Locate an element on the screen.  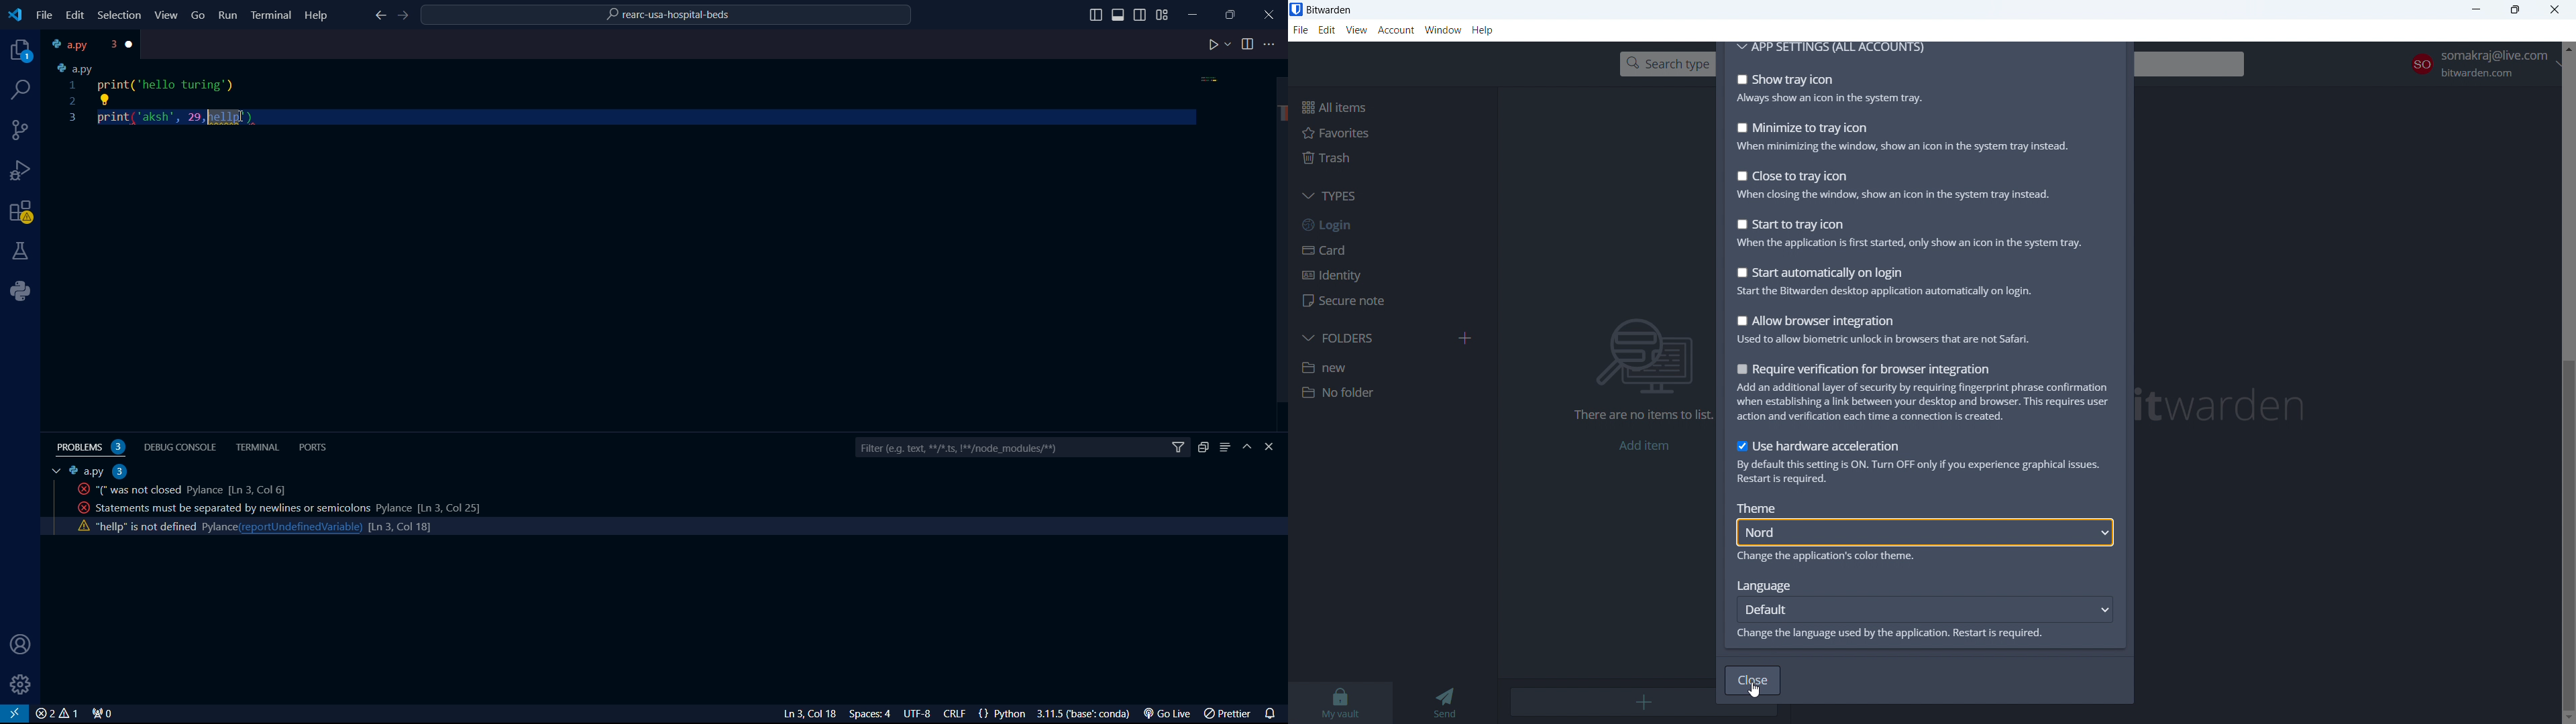
activity code is located at coordinates (270, 507).